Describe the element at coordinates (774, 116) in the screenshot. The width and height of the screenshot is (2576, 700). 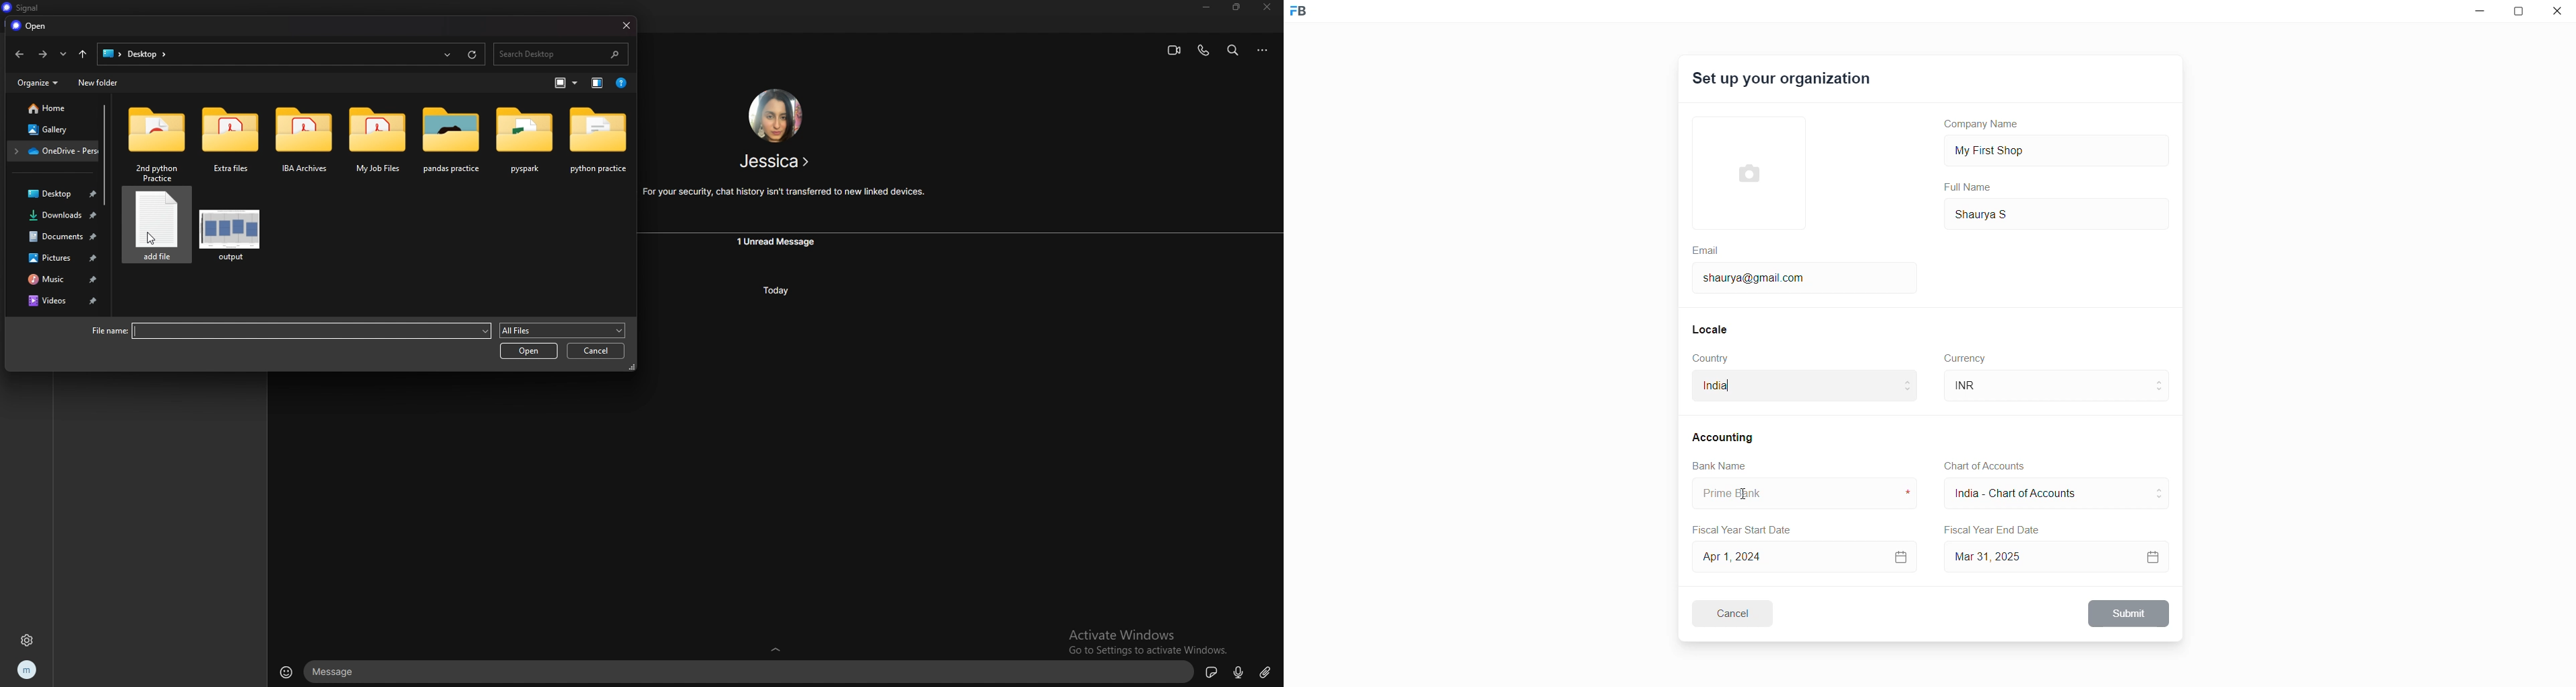
I see `friend image` at that location.